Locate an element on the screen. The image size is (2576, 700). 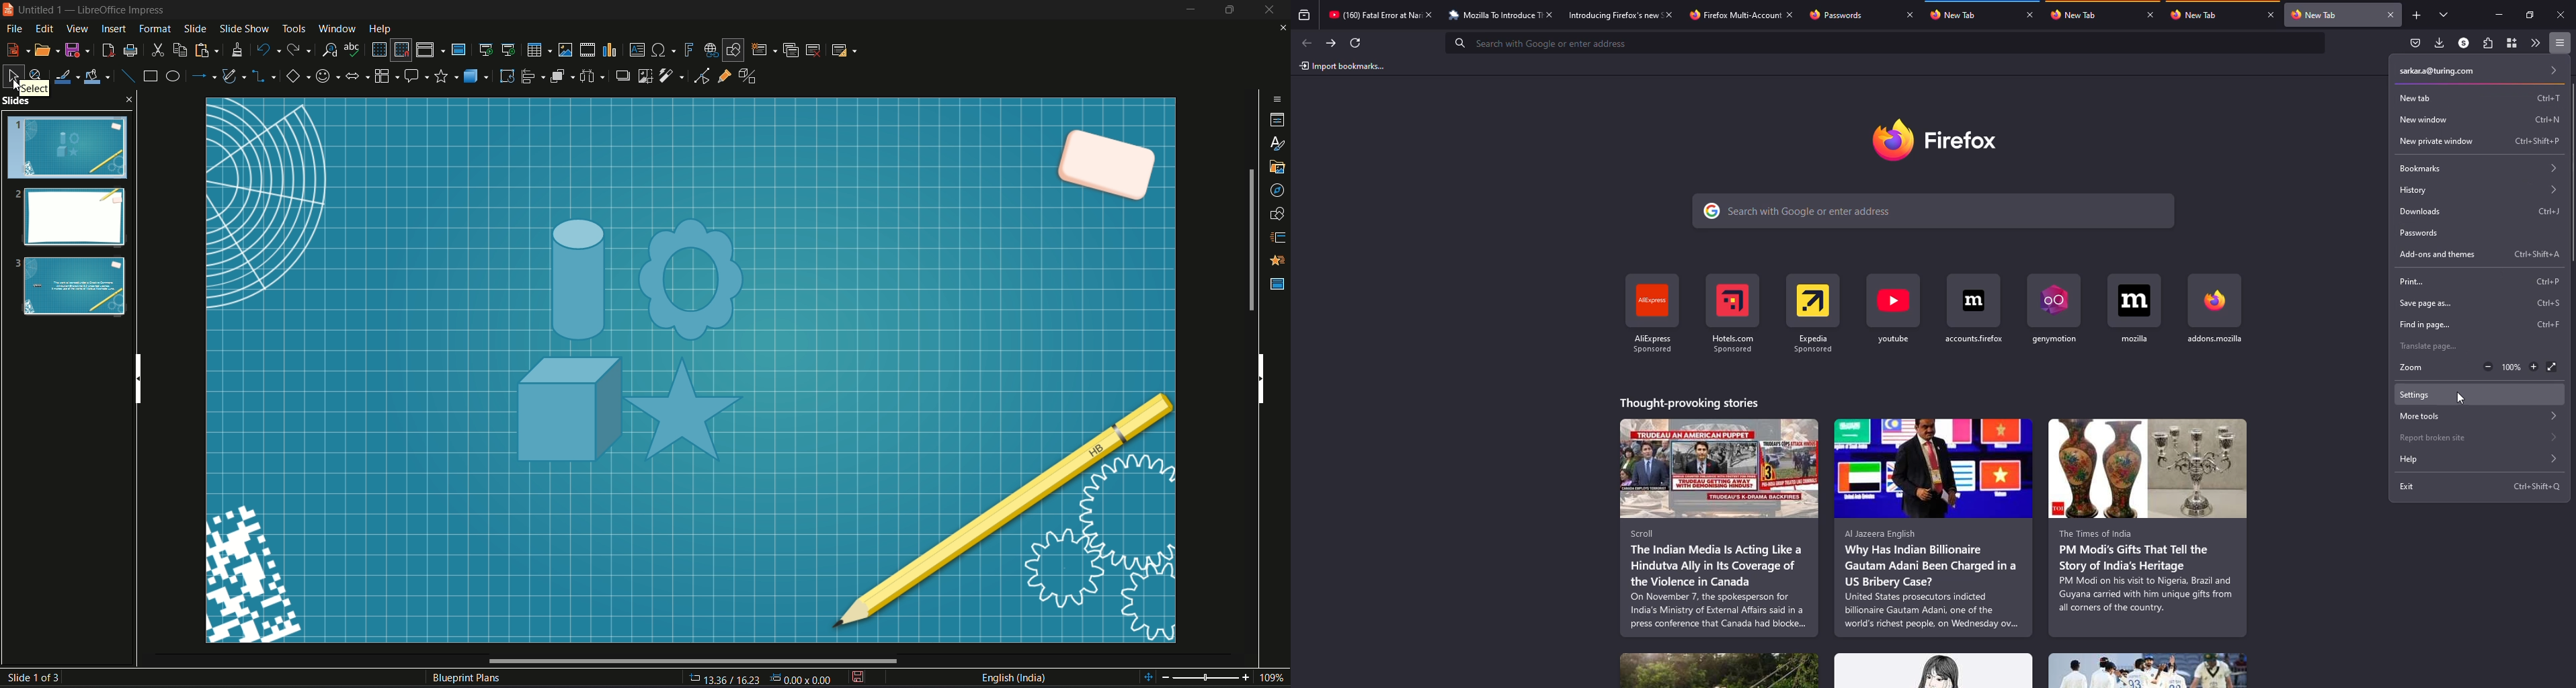
toggle extrusion is located at coordinates (752, 76).